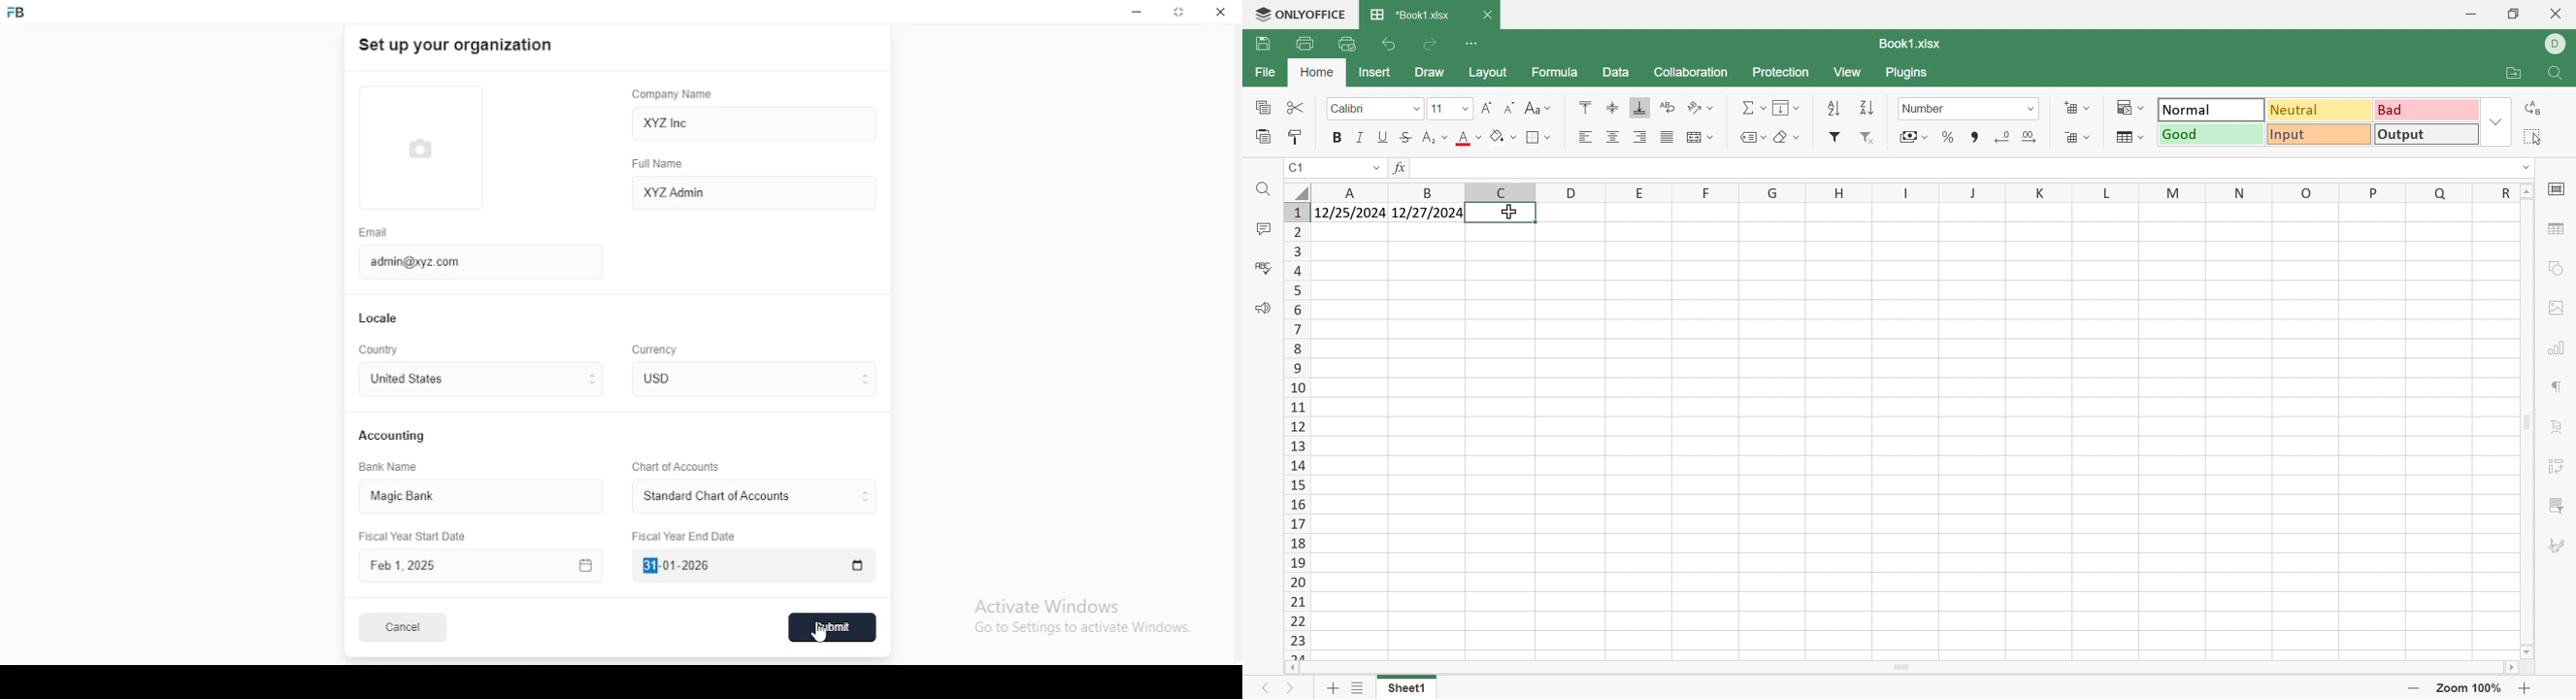 This screenshot has width=2576, height=700. Describe the element at coordinates (1431, 44) in the screenshot. I see `Redo` at that location.